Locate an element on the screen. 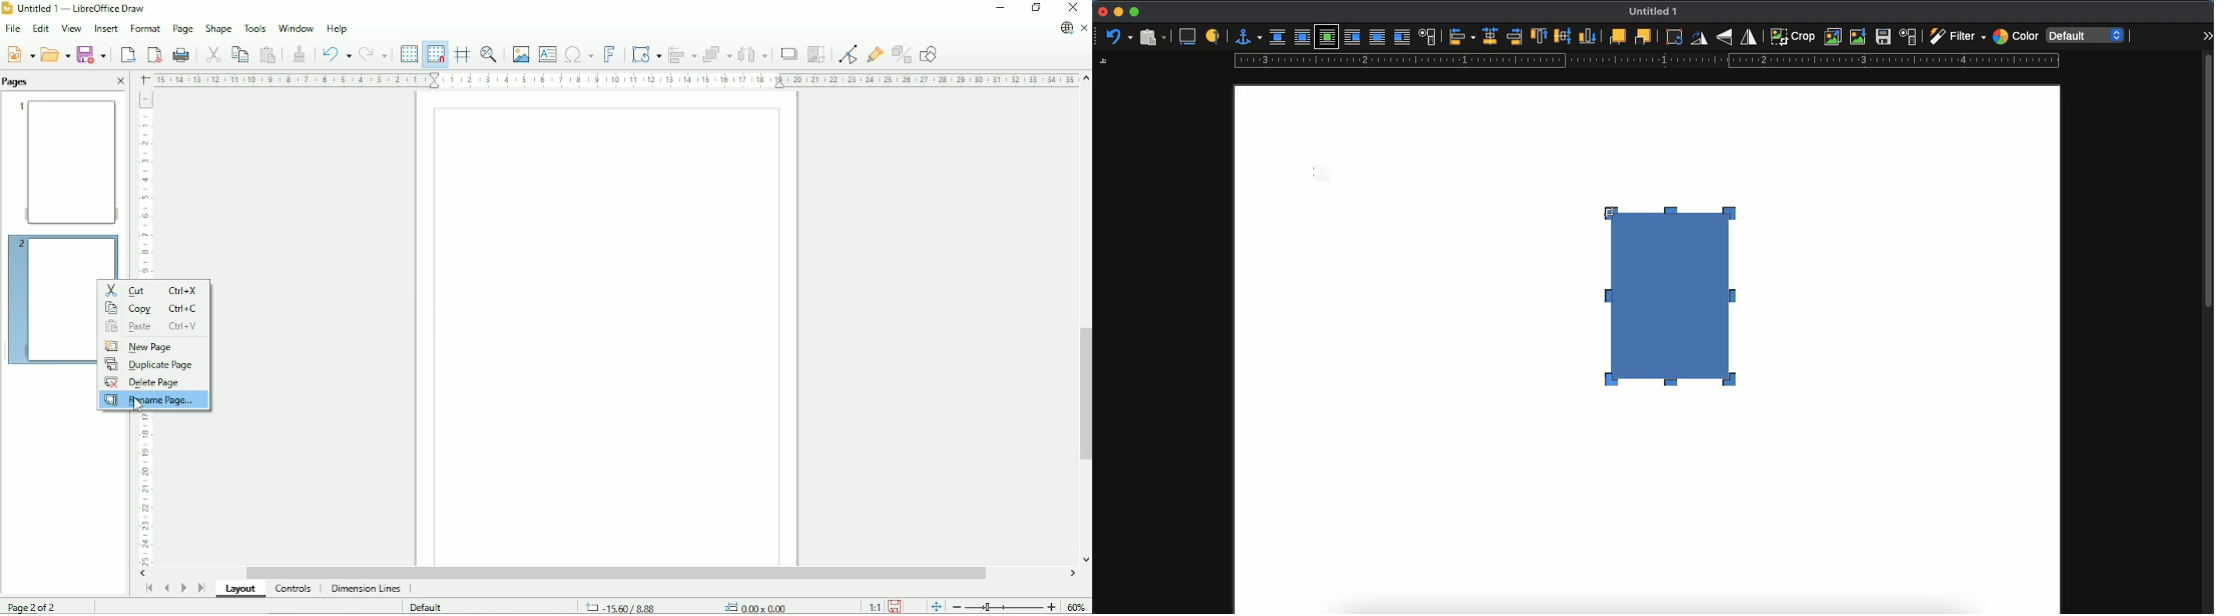  Export is located at coordinates (126, 54).